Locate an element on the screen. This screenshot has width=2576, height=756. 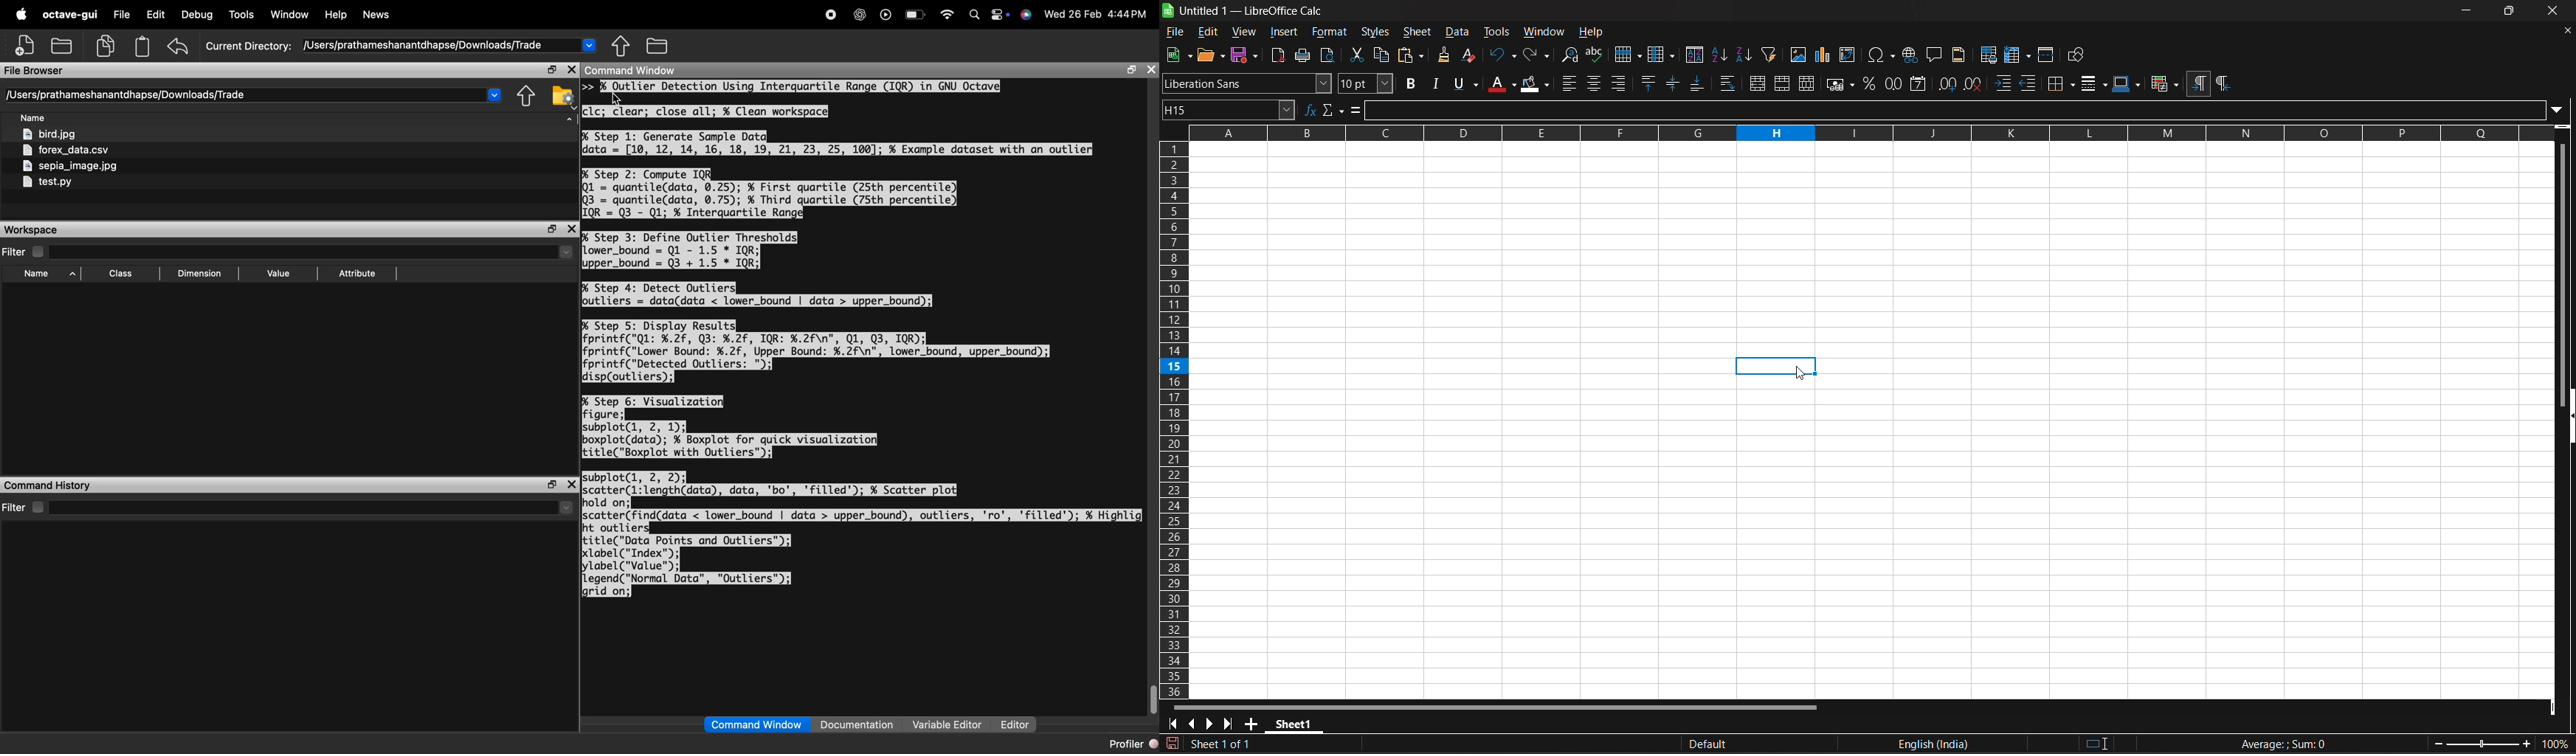
find and replace is located at coordinates (1570, 55).